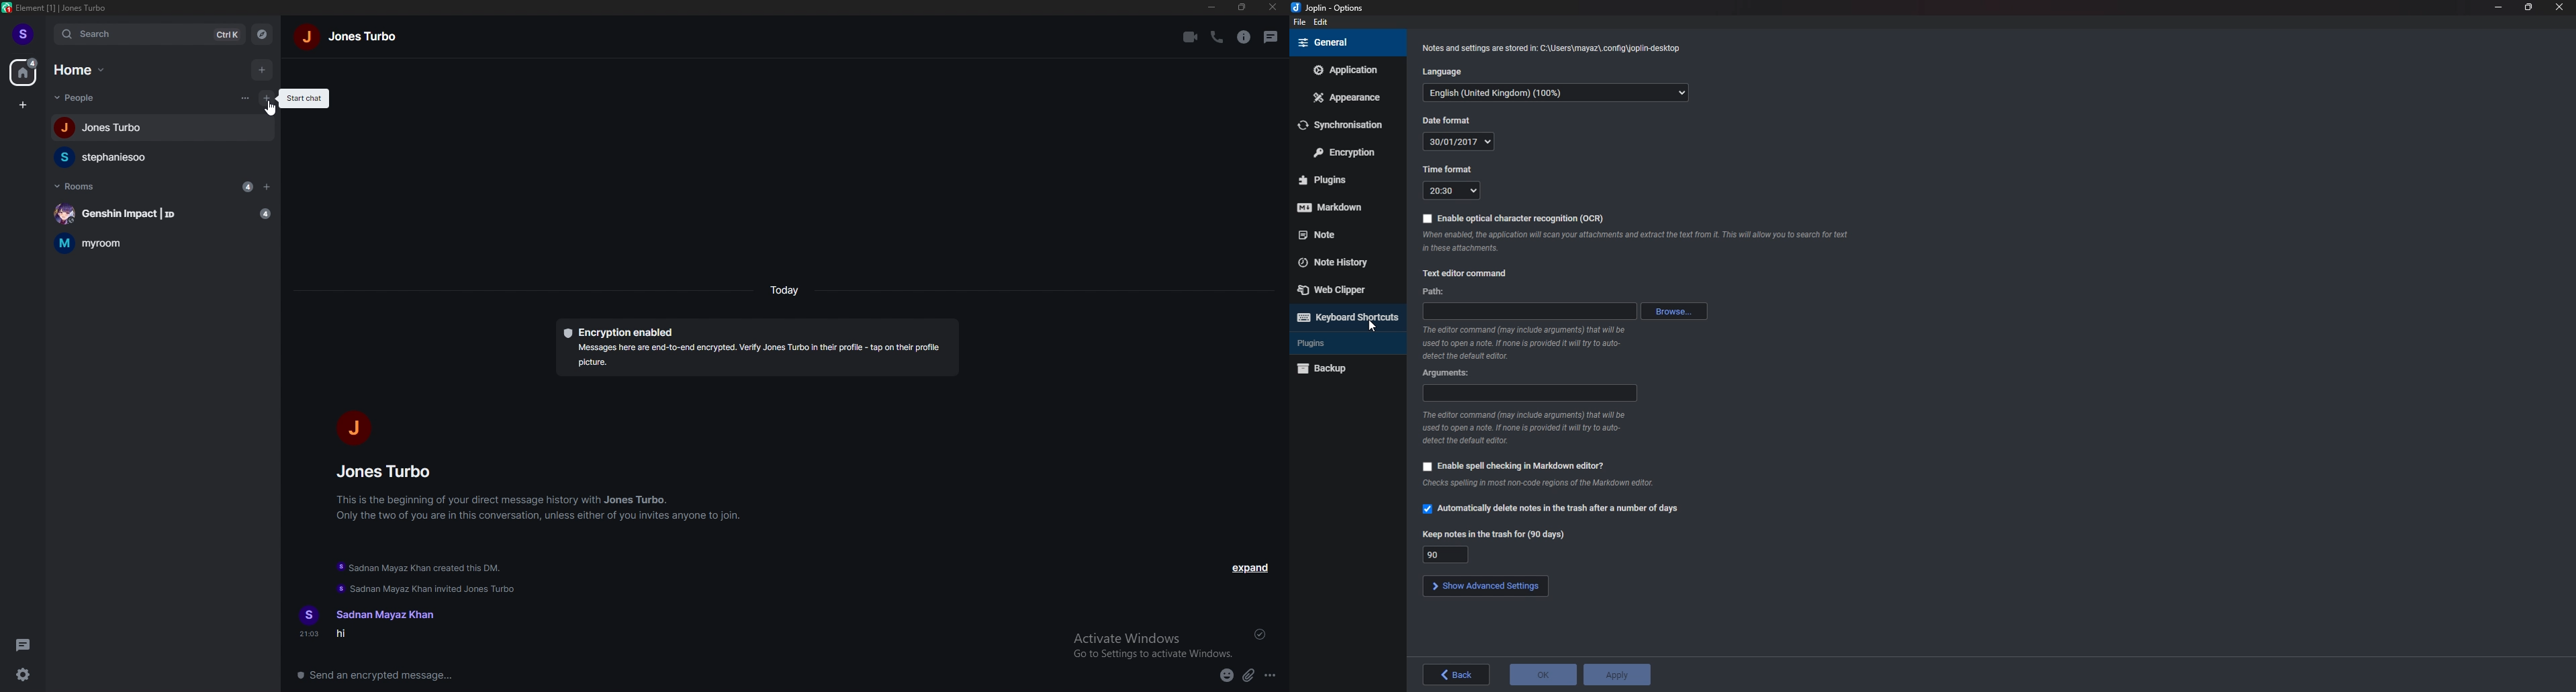 This screenshot has width=2576, height=700. Describe the element at coordinates (1527, 427) in the screenshot. I see `Info` at that location.